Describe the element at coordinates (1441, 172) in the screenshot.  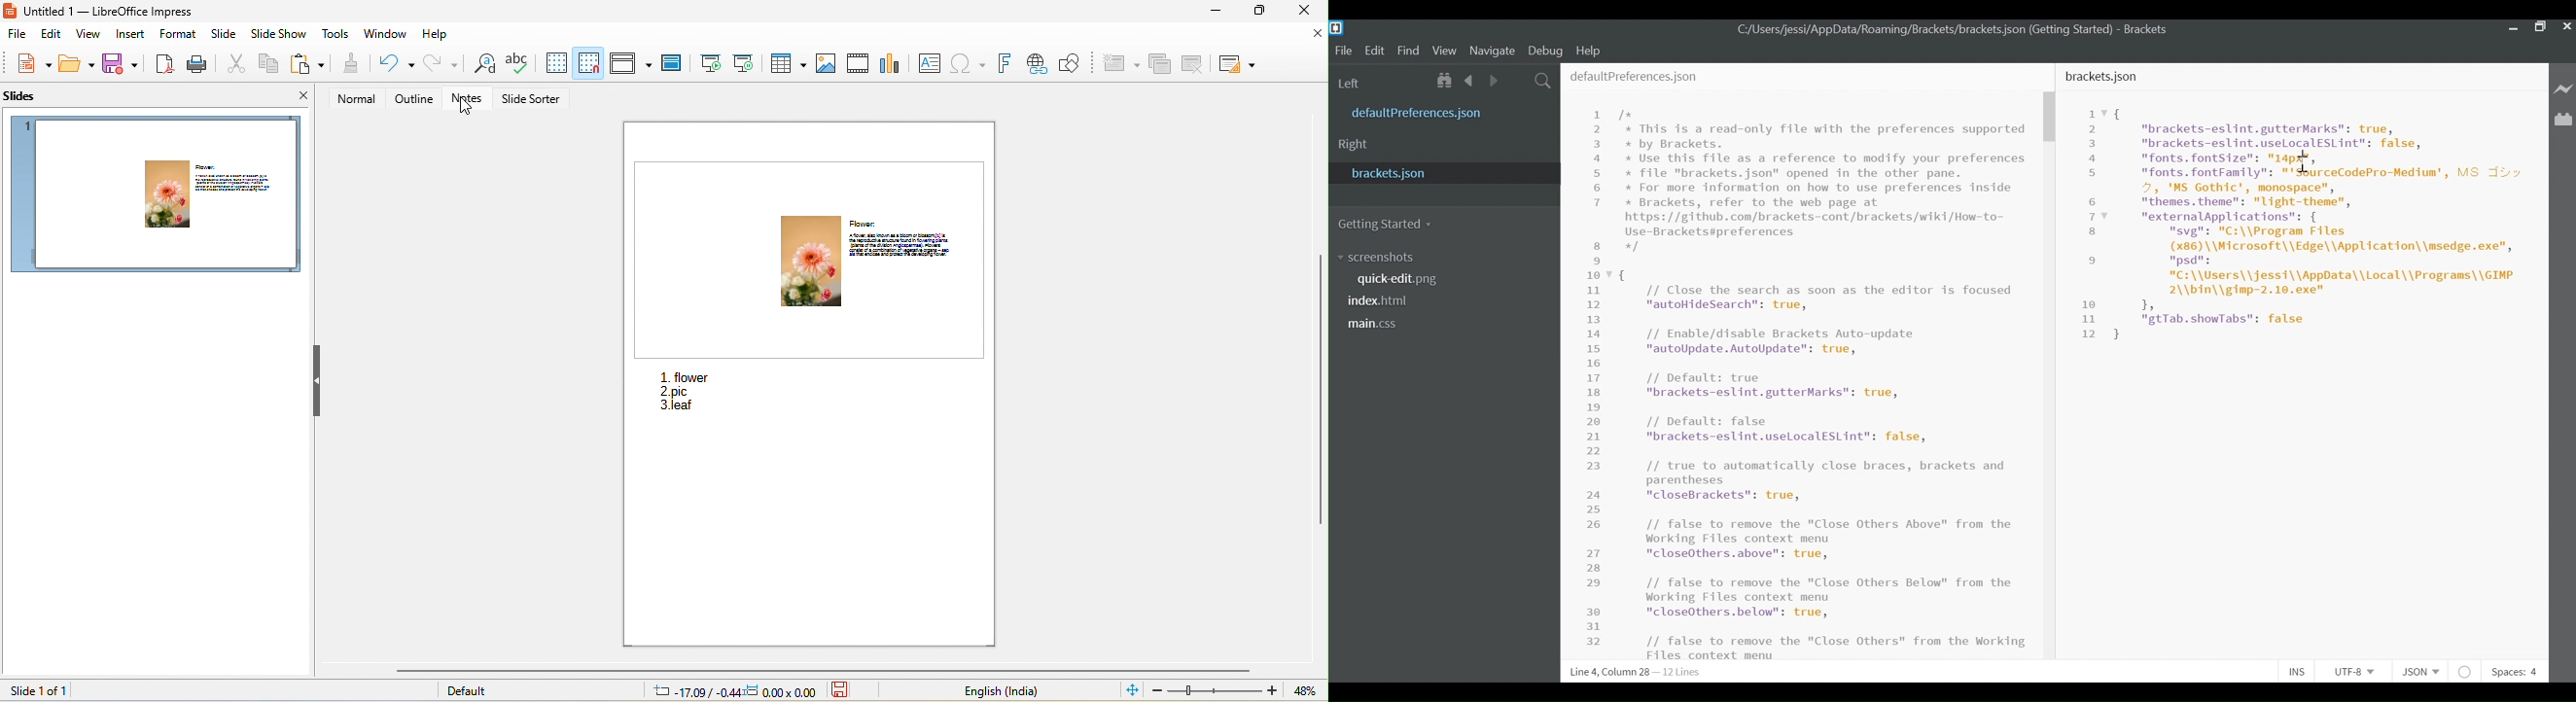
I see `bracket.json File` at that location.